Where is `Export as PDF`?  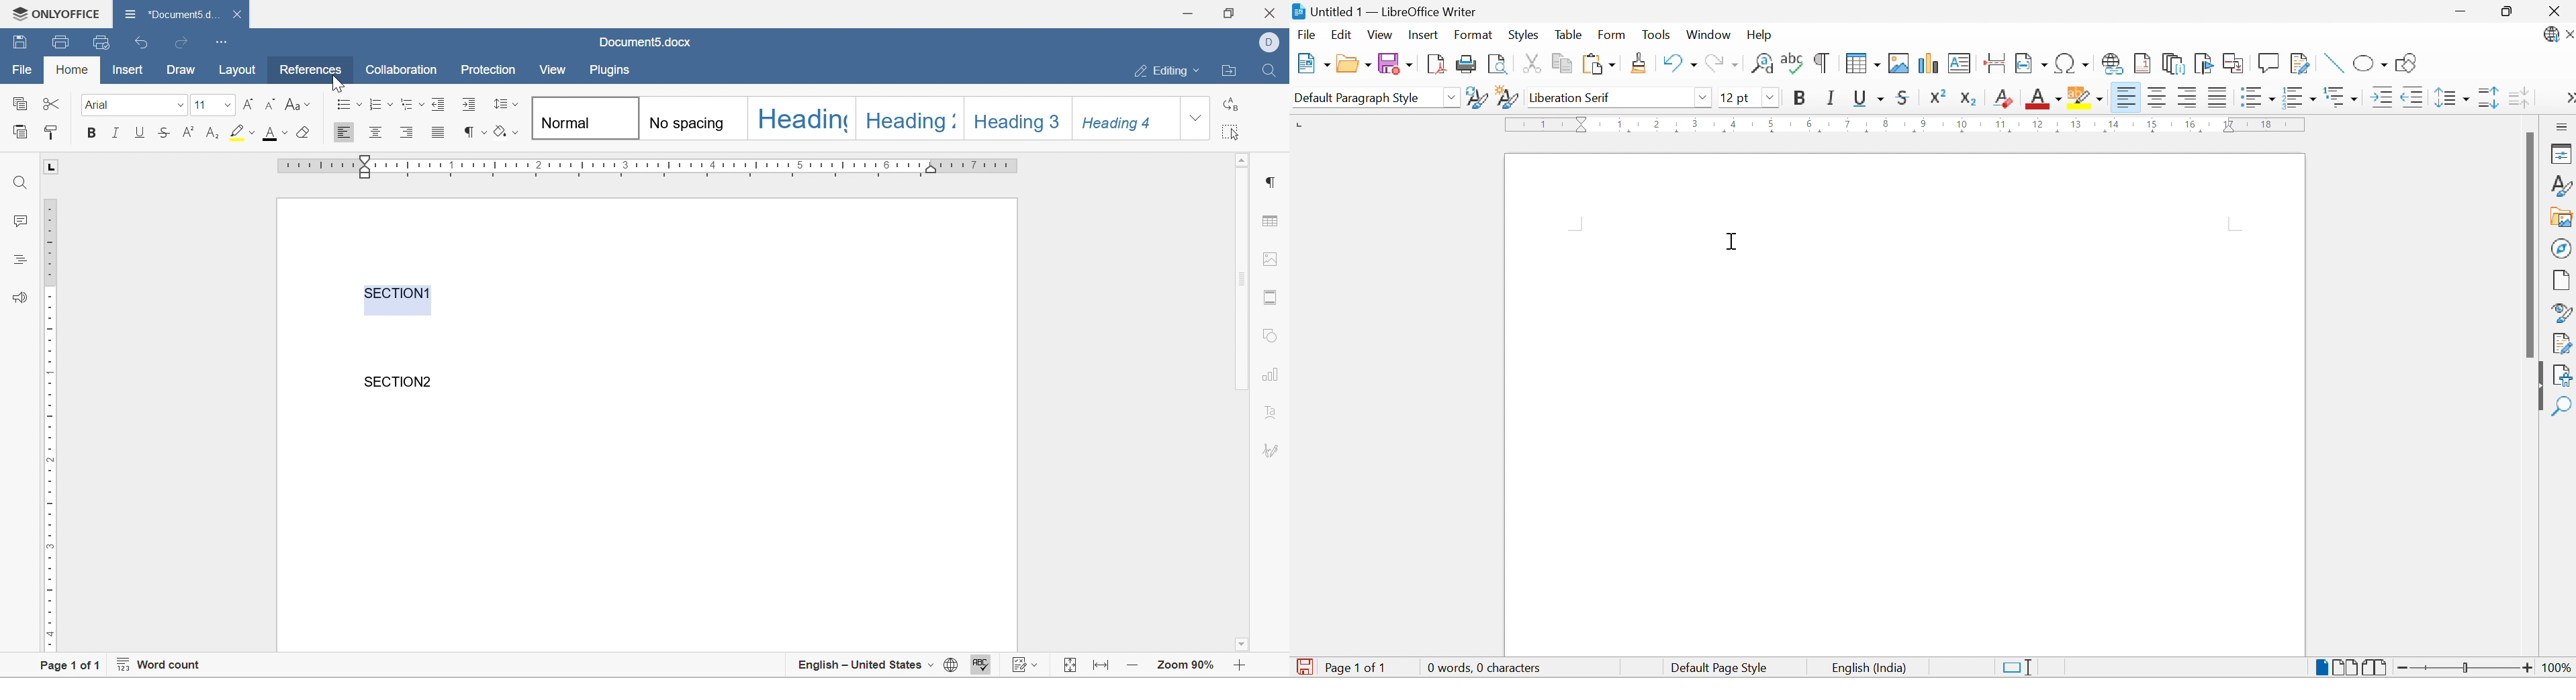
Export as PDF is located at coordinates (1434, 63).